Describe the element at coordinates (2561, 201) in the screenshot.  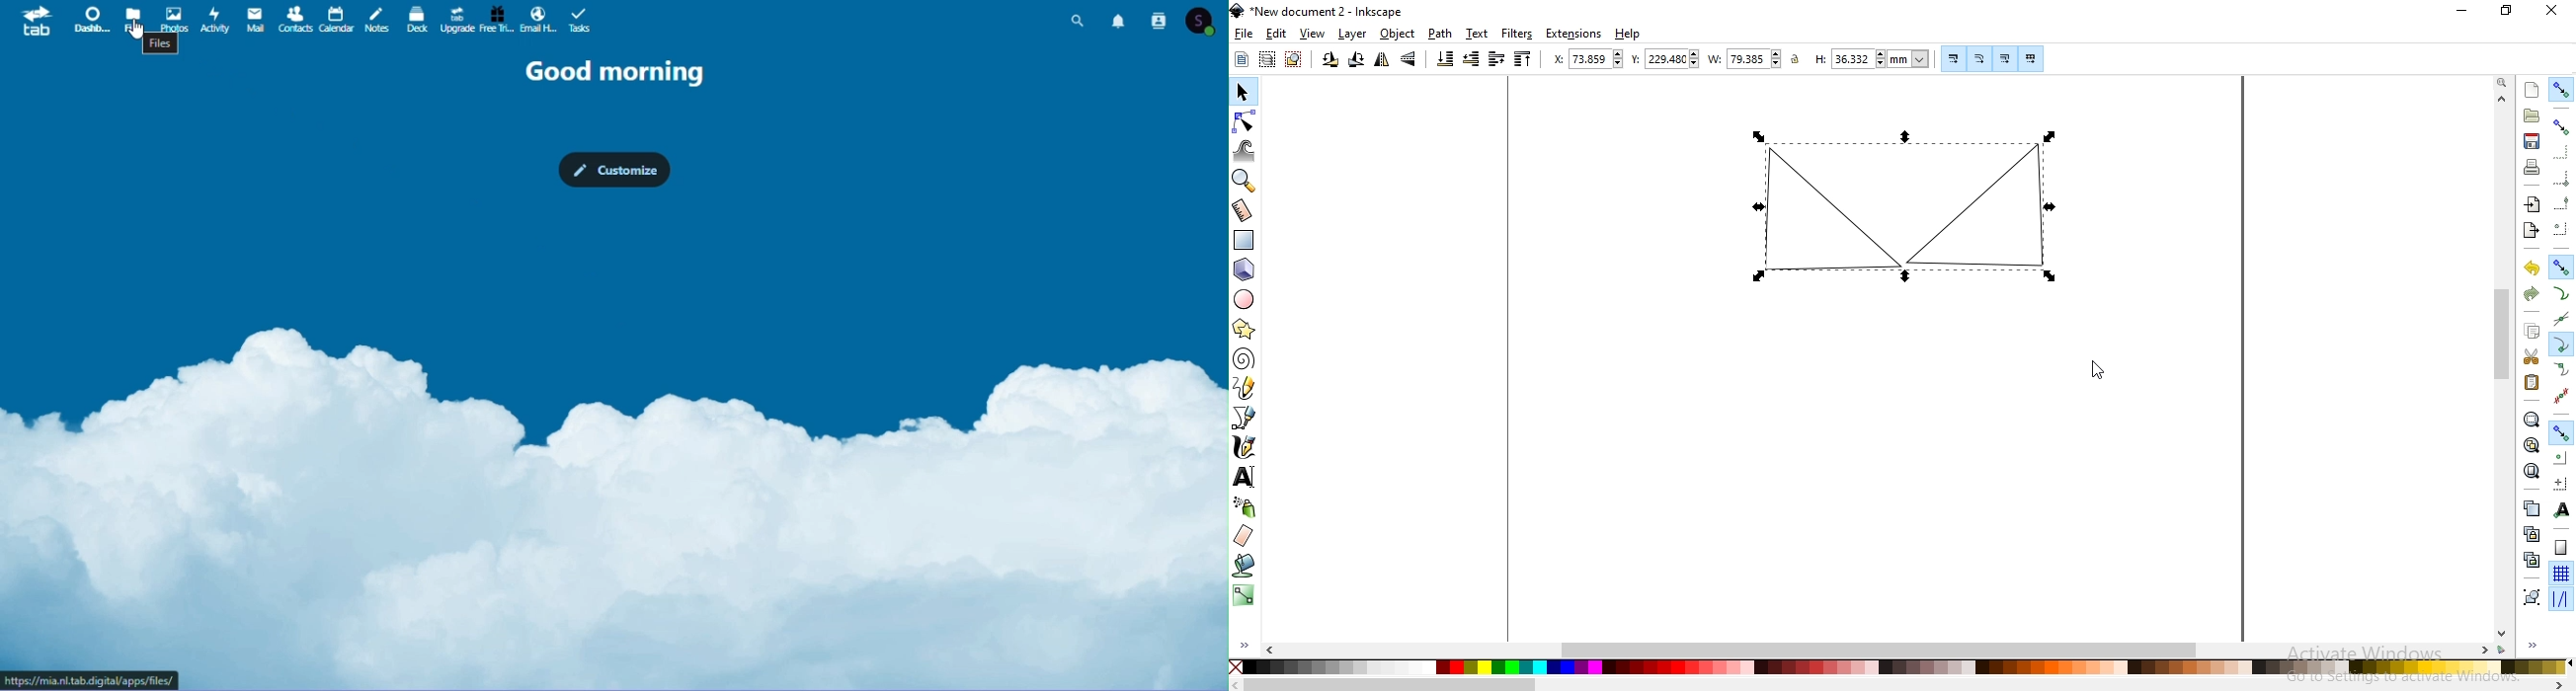
I see `snapping midpoints of bounding box edges` at that location.